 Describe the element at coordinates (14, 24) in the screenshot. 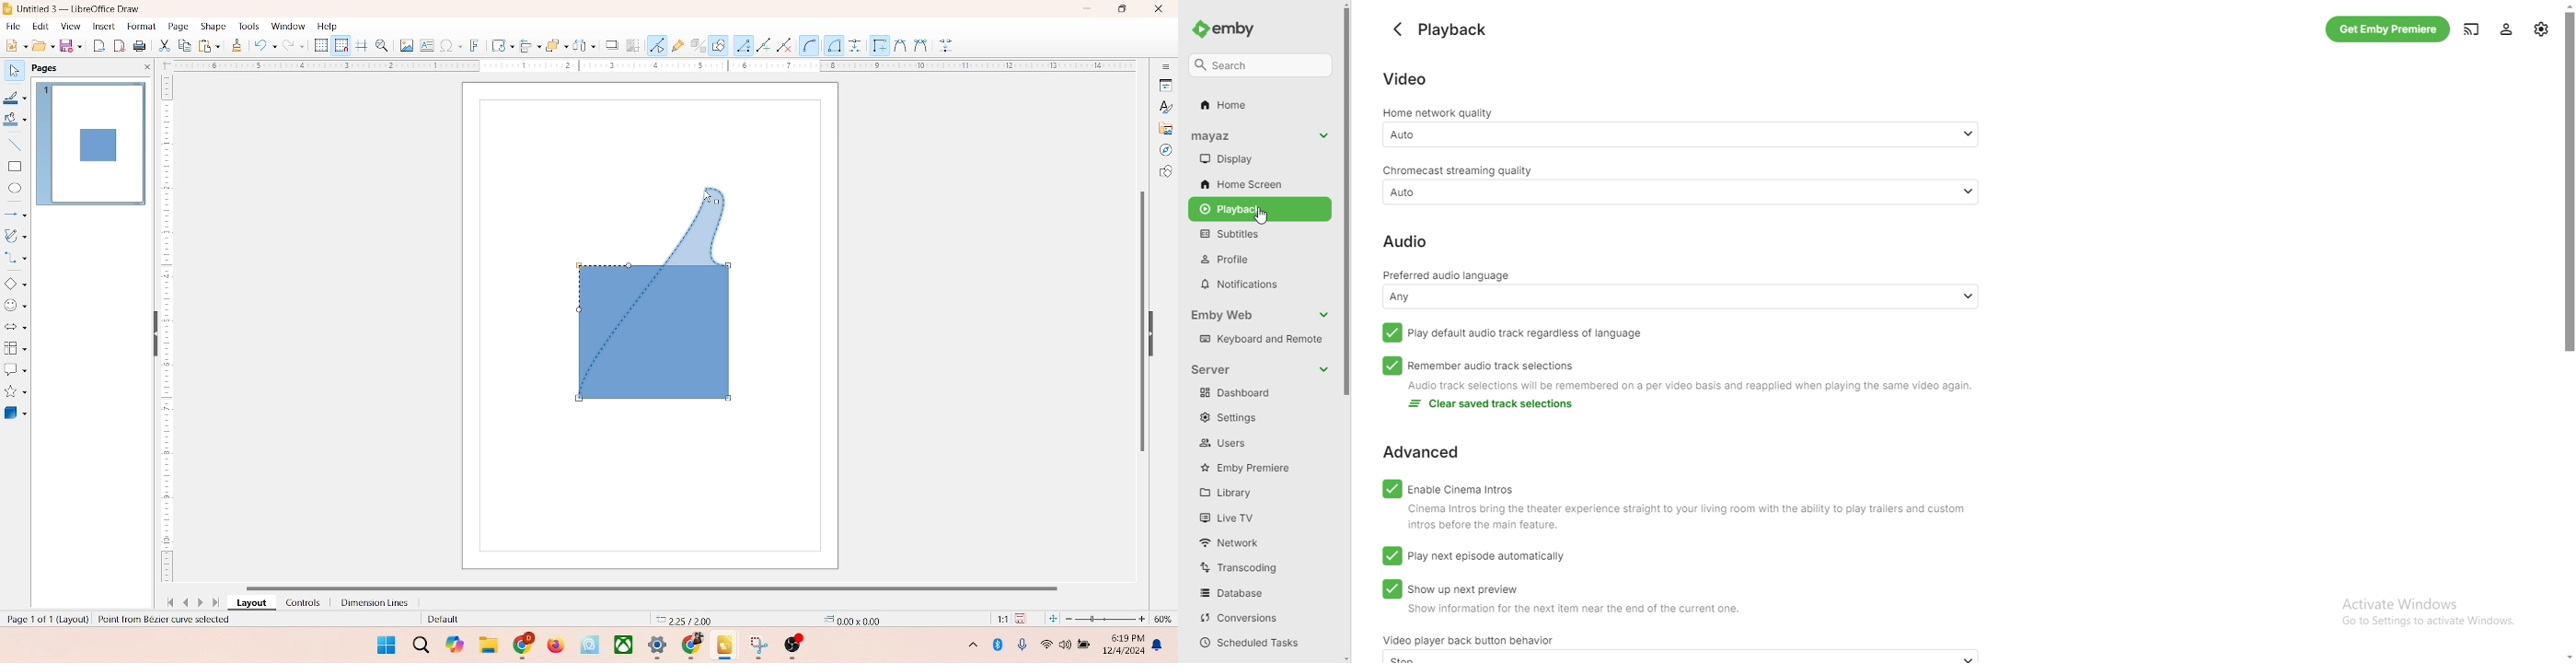

I see `file` at that location.